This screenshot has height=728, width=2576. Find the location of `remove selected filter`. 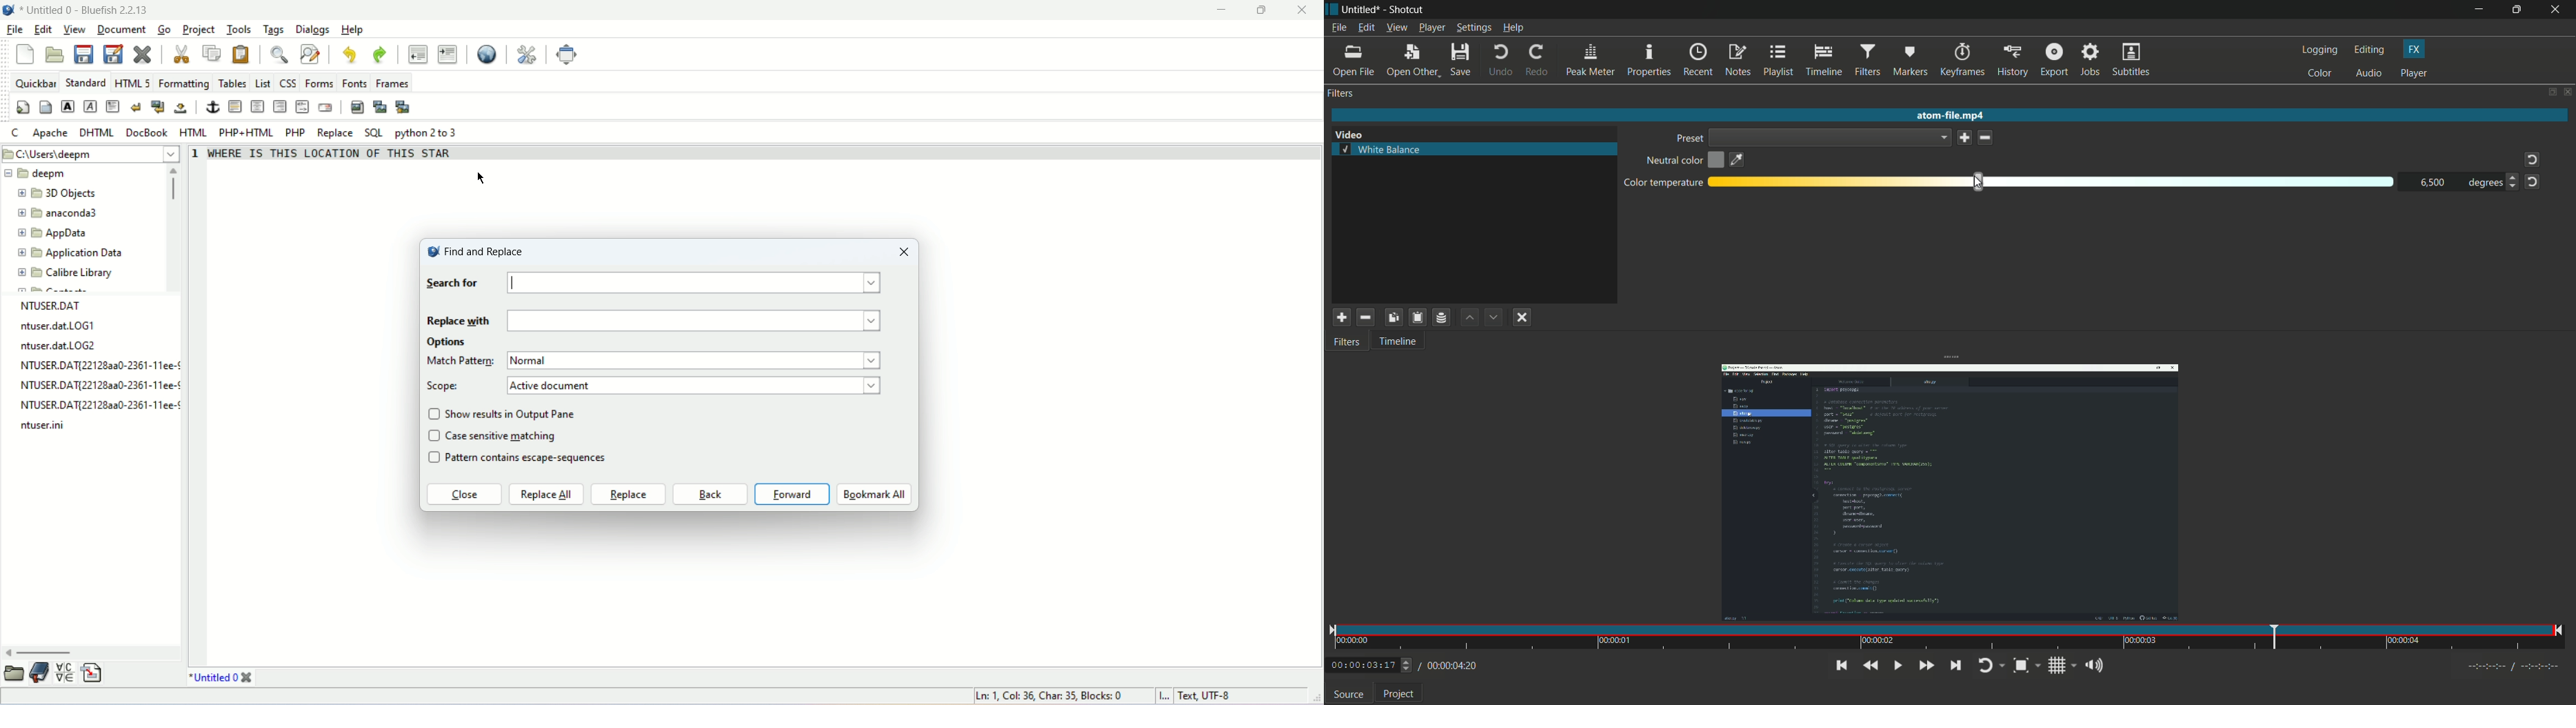

remove selected filter is located at coordinates (1366, 318).